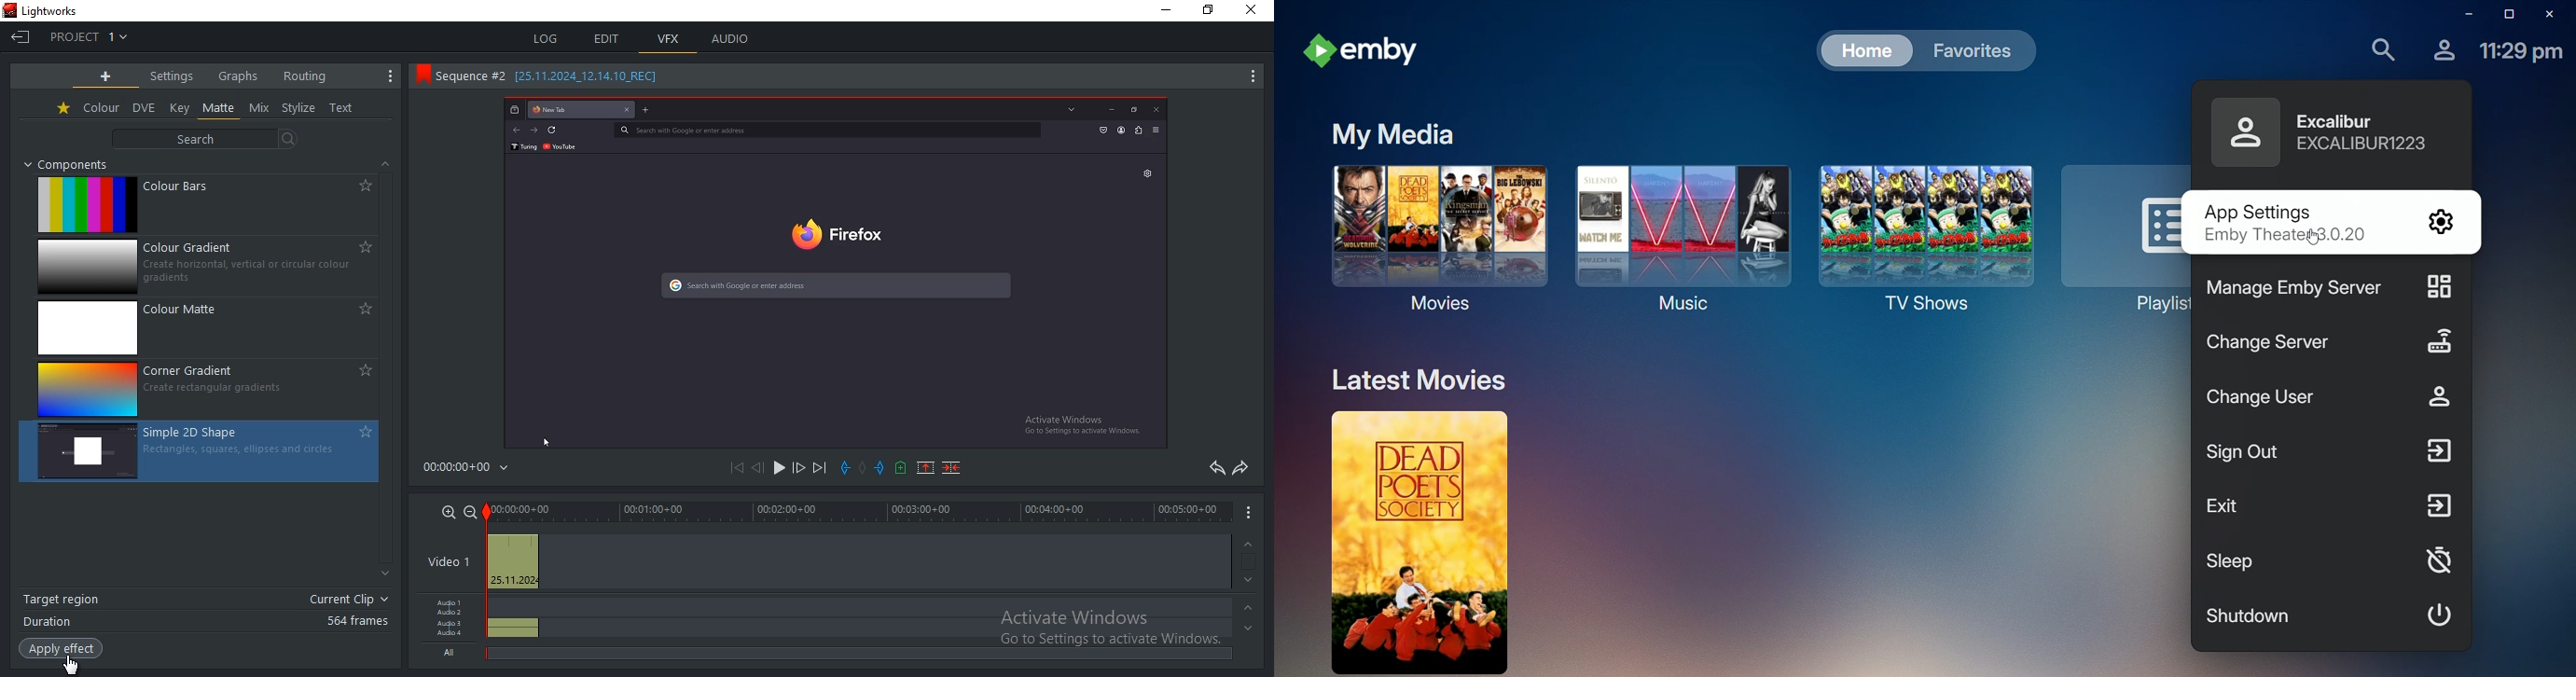  Describe the element at coordinates (71, 661) in the screenshot. I see `cursor` at that location.